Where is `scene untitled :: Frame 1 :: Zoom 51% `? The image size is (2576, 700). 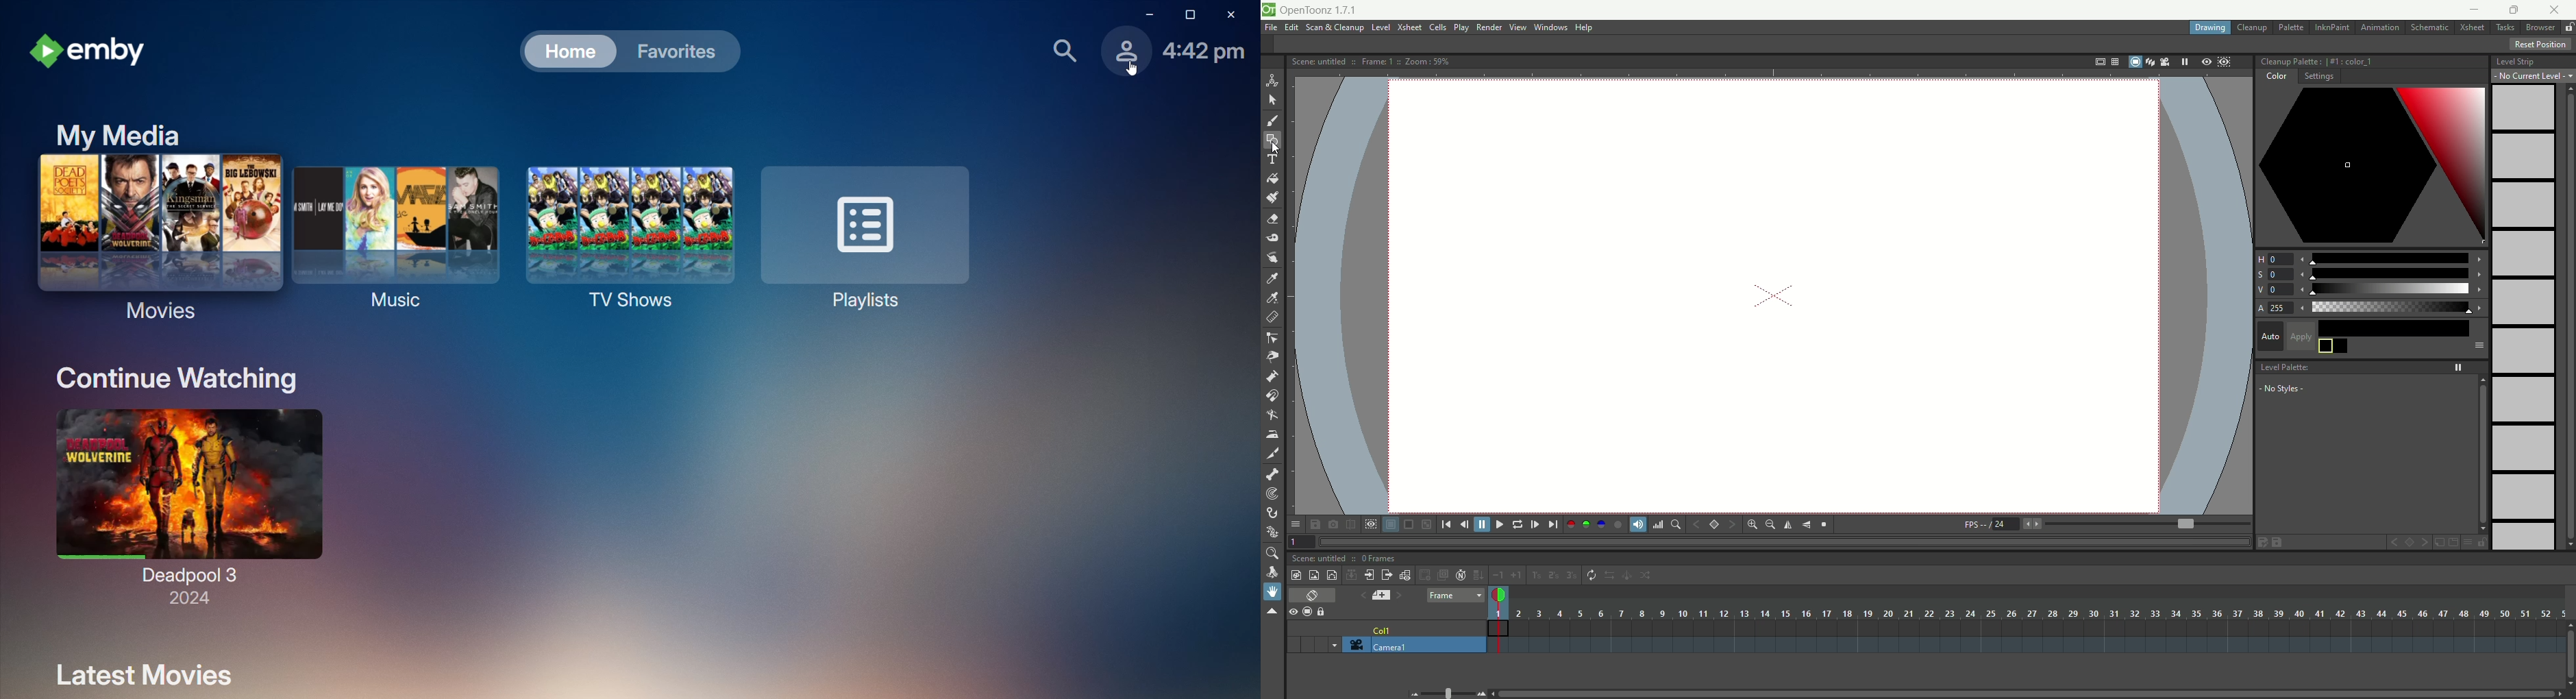 scene untitled :: Frame 1 :: Zoom 51%  is located at coordinates (1371, 62).